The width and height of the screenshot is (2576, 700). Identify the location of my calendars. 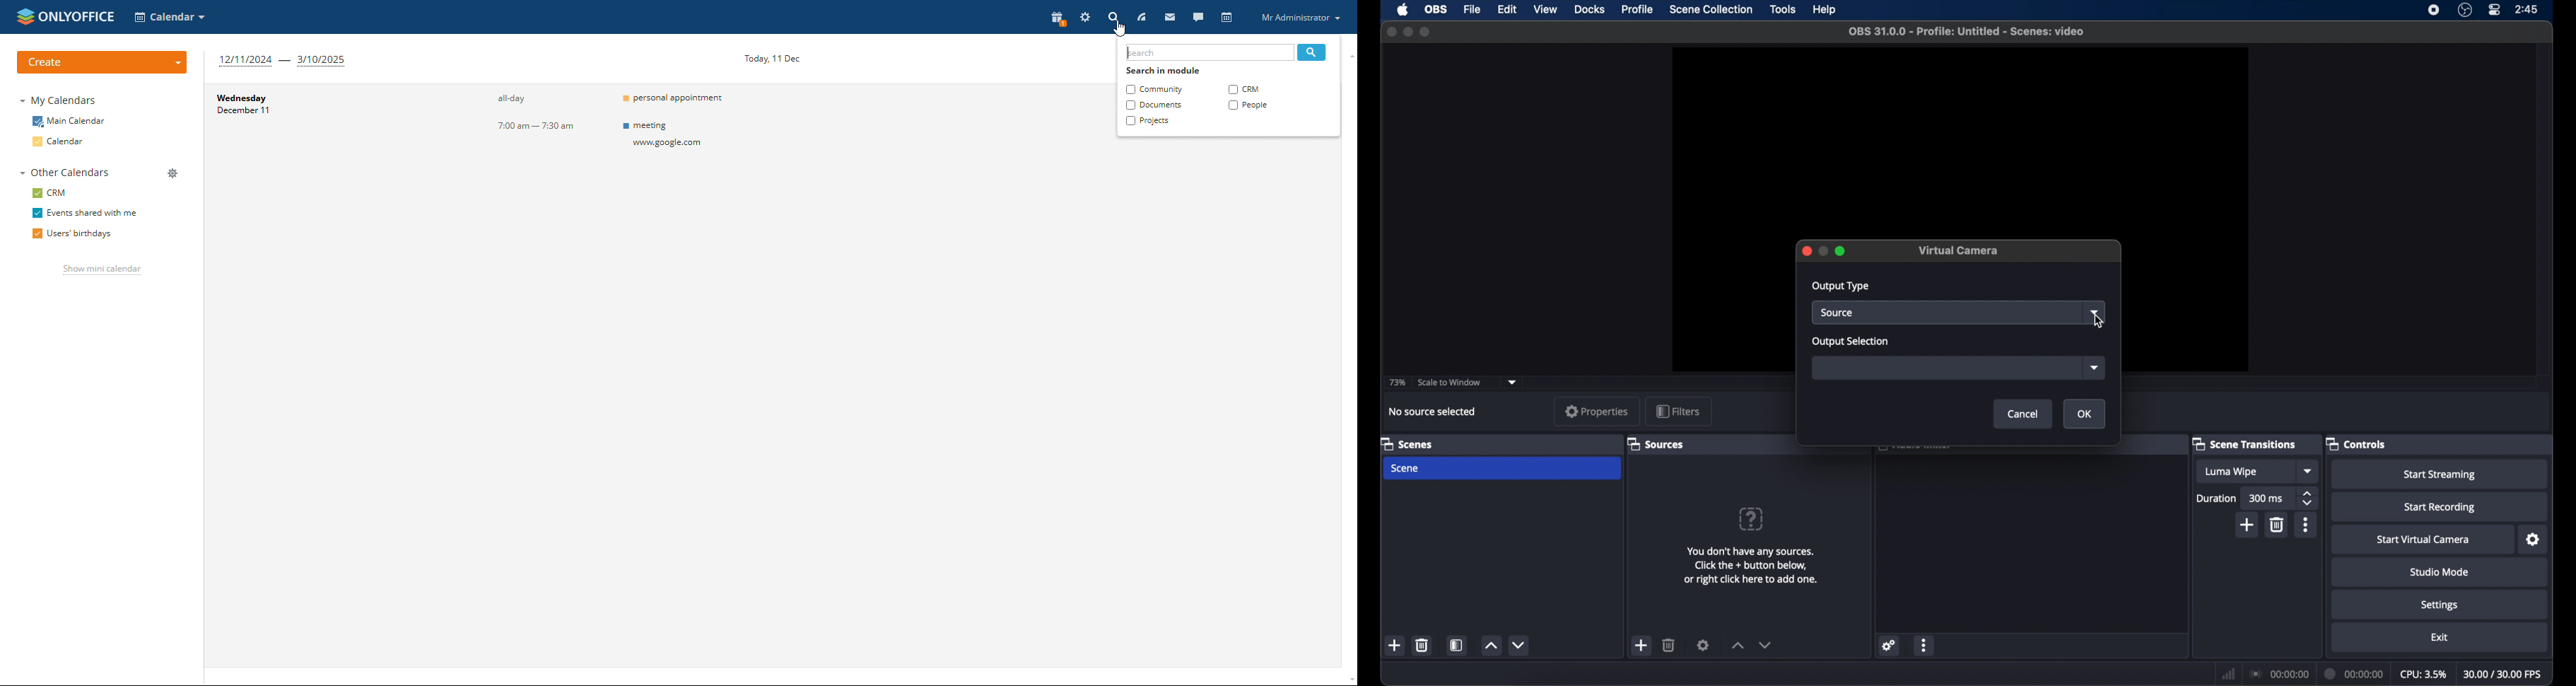
(59, 100).